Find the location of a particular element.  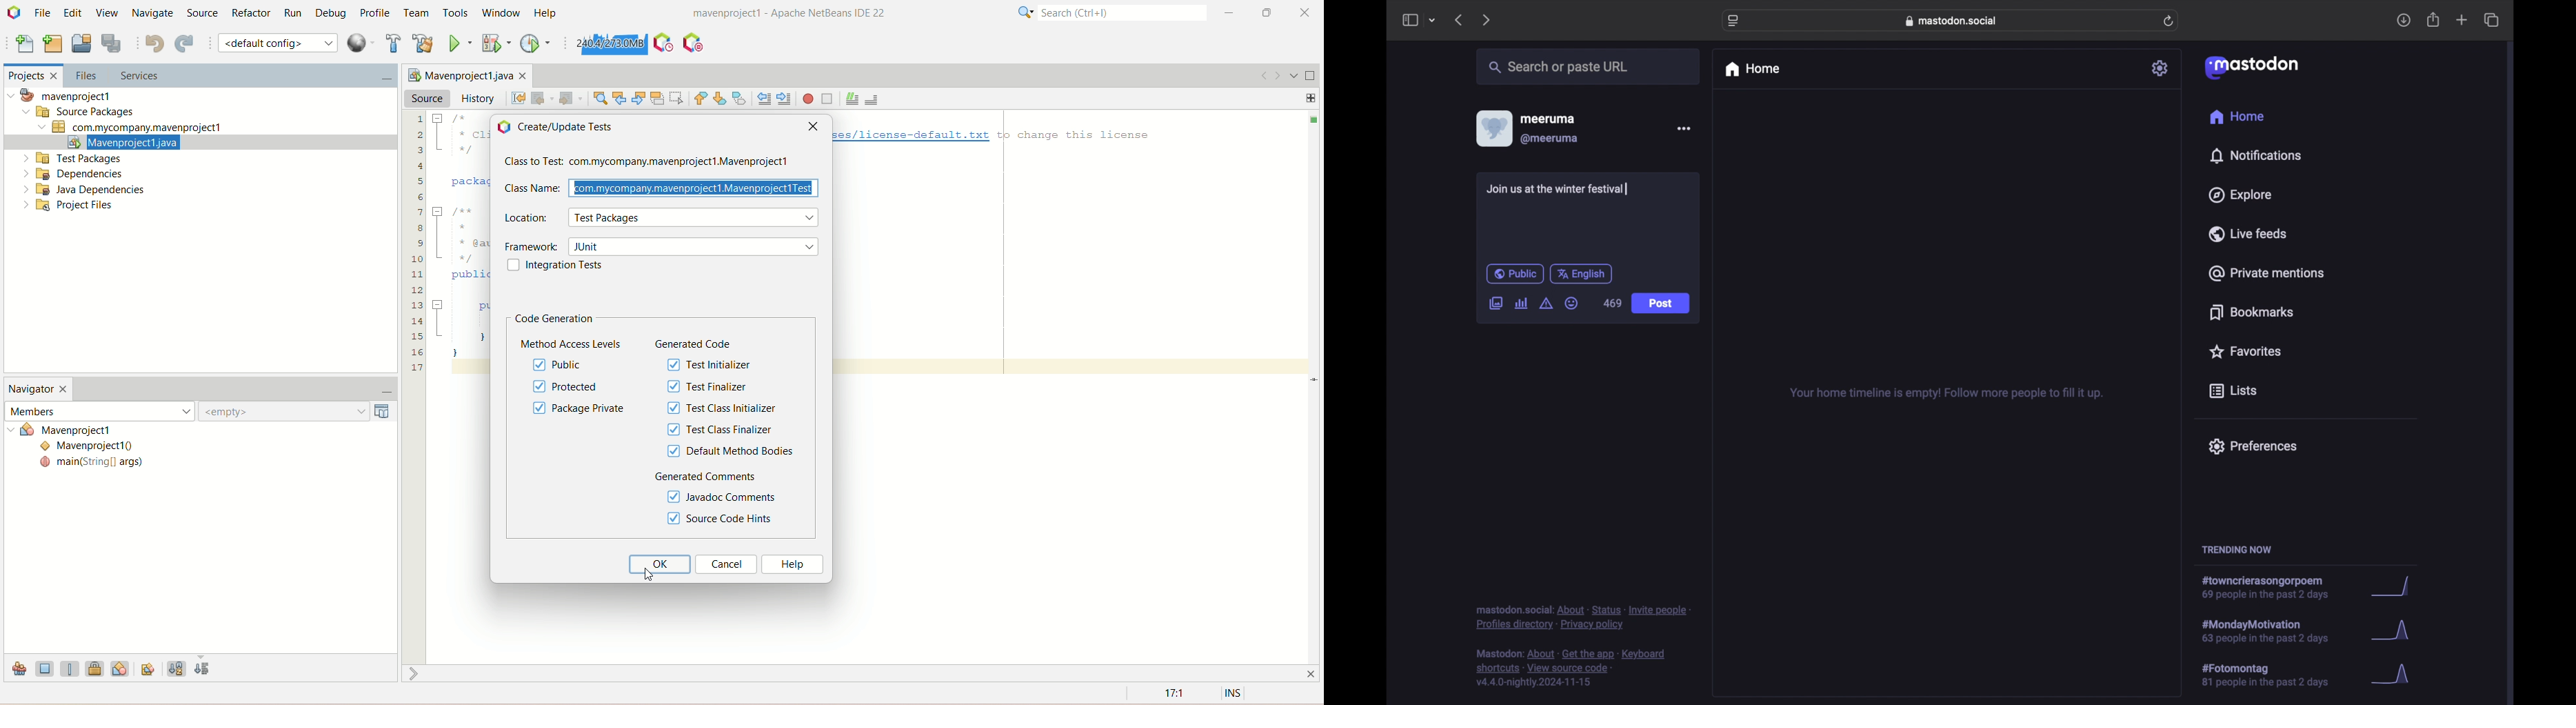

search or paste url is located at coordinates (1558, 67).